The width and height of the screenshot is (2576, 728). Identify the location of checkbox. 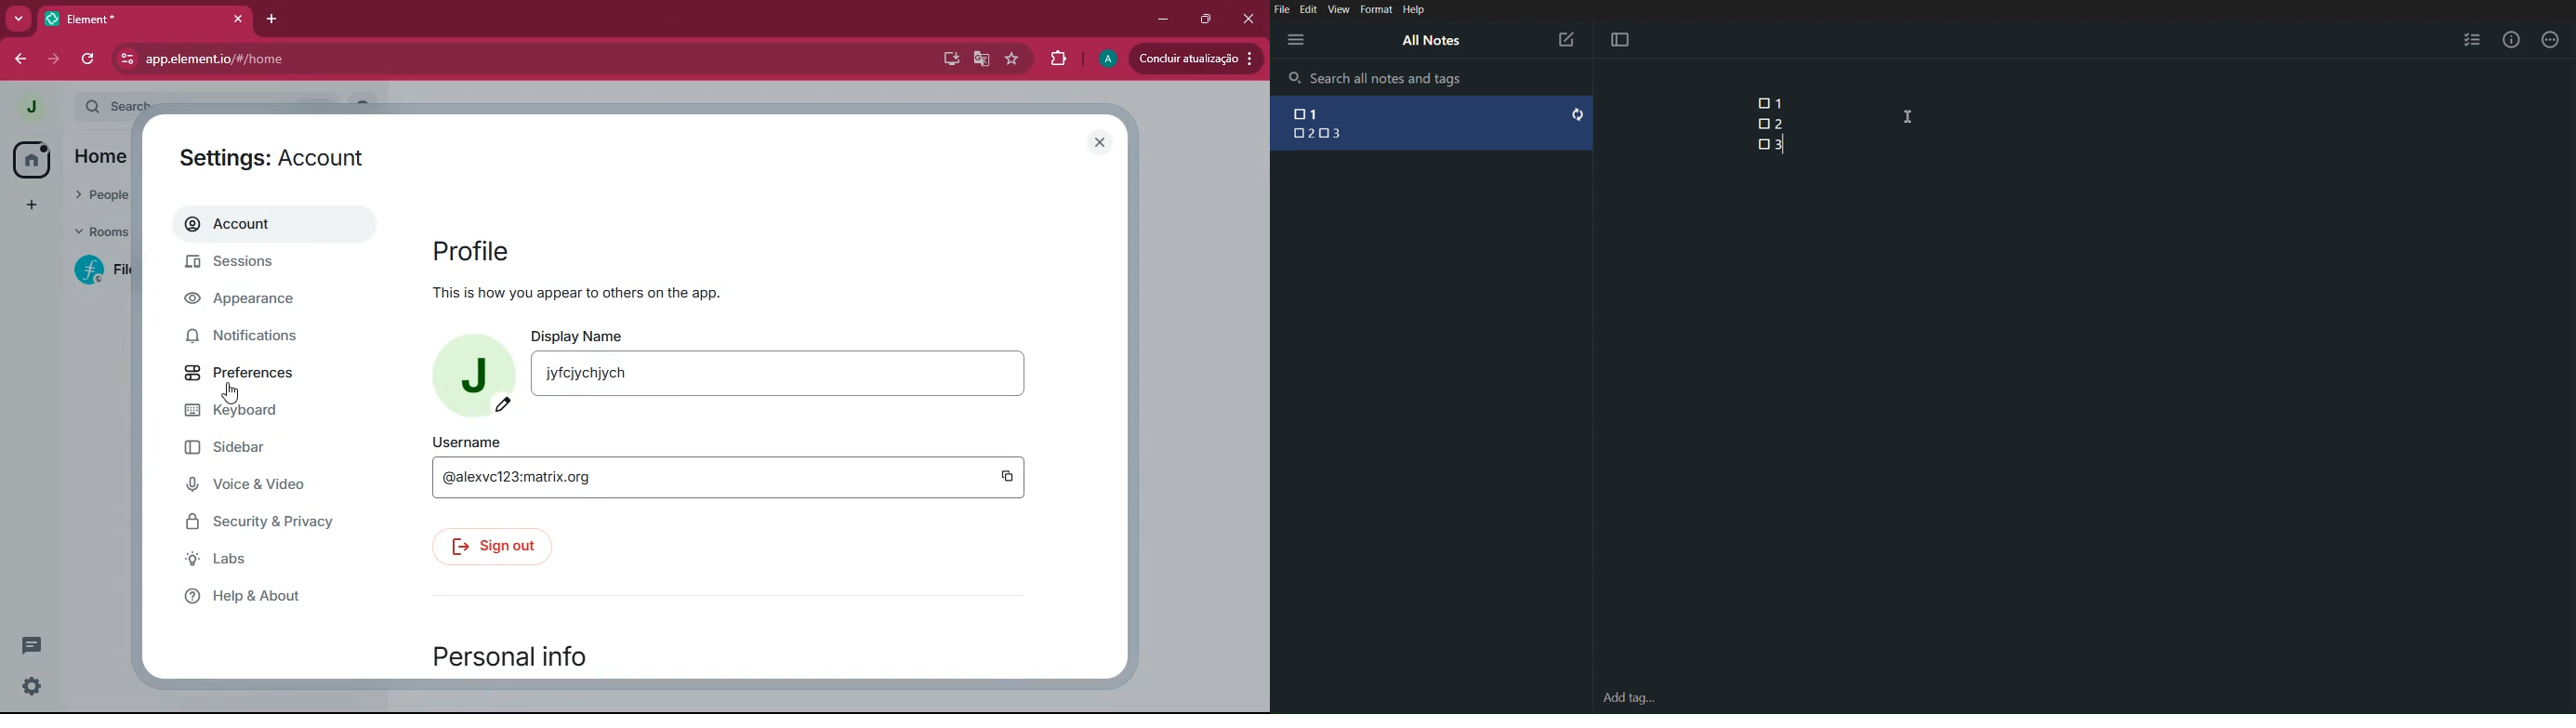
(1293, 115).